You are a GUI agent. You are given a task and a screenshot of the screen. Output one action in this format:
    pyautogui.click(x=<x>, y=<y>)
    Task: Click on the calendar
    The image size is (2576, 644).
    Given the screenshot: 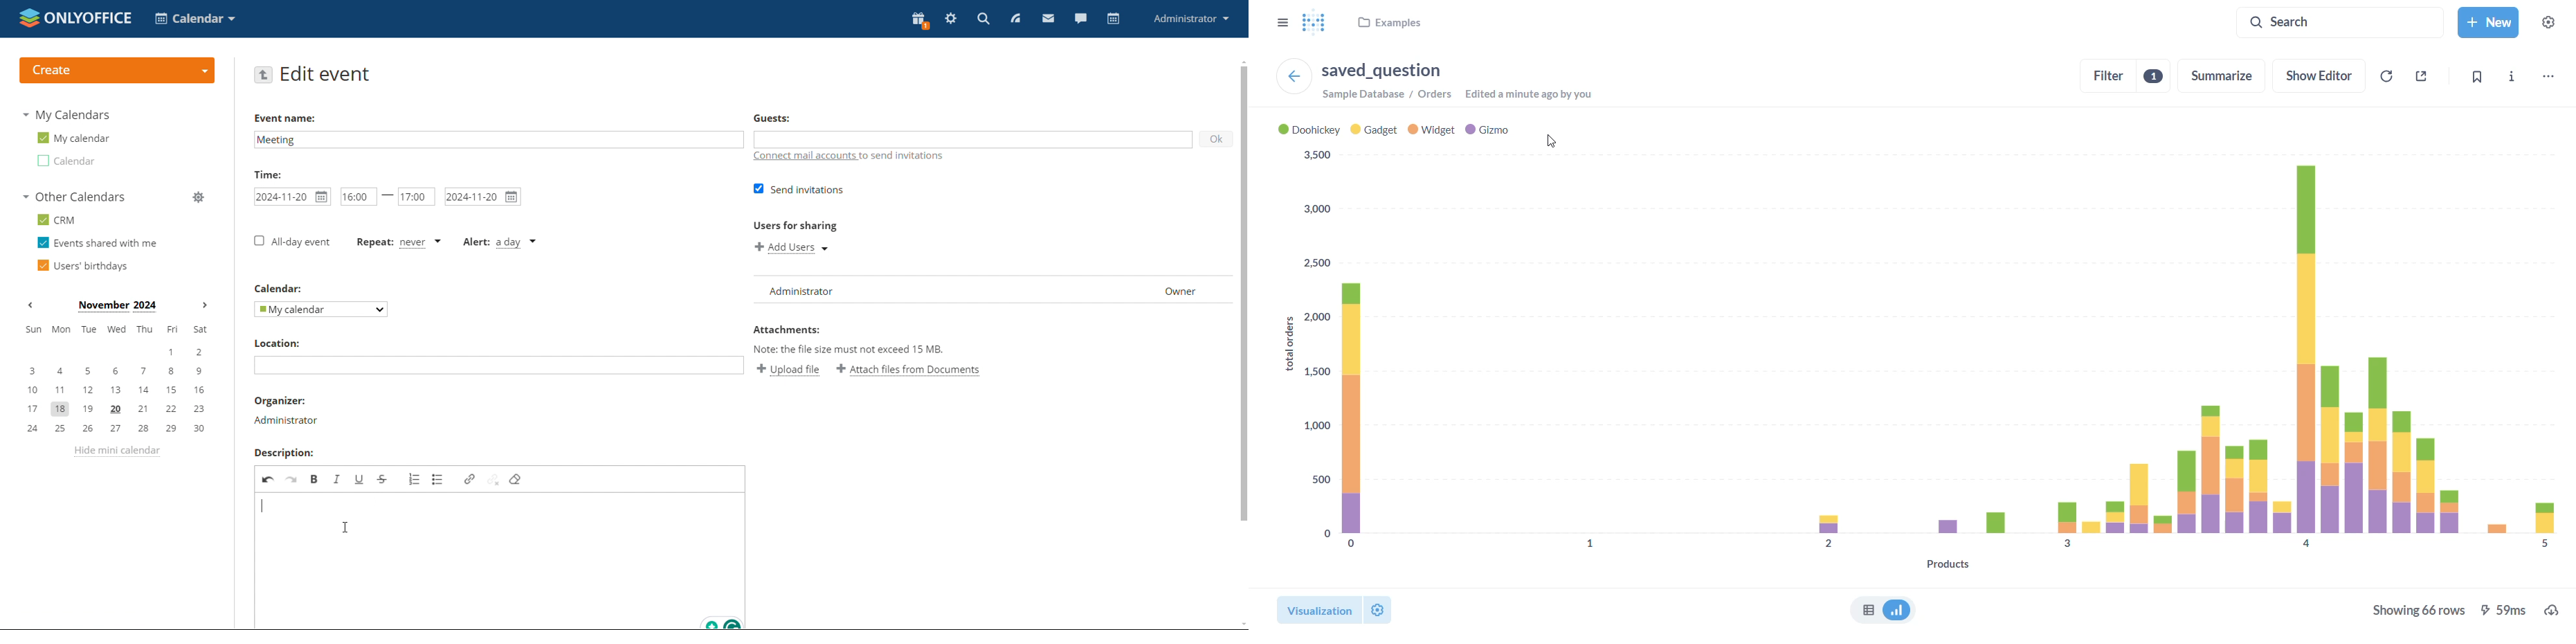 What is the action you would take?
    pyautogui.click(x=66, y=161)
    